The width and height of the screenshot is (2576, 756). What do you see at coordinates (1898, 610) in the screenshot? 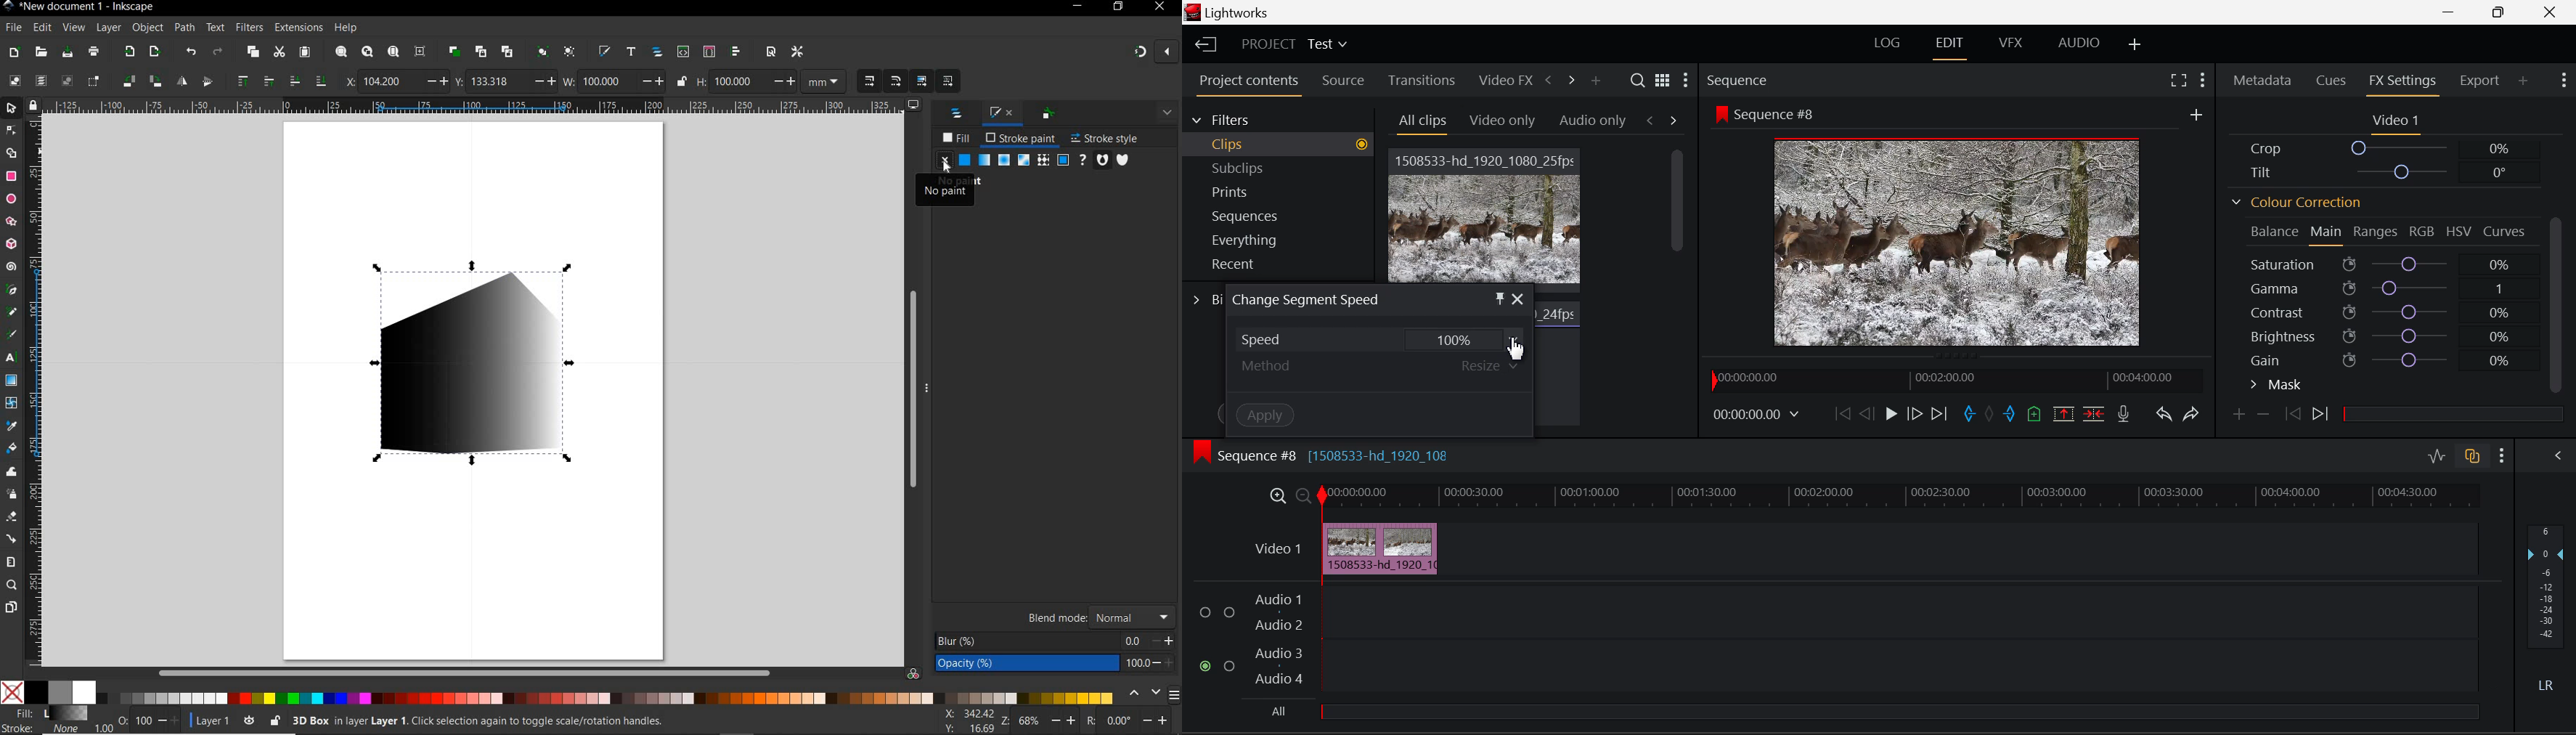
I see `Audio Input Field` at bounding box center [1898, 610].